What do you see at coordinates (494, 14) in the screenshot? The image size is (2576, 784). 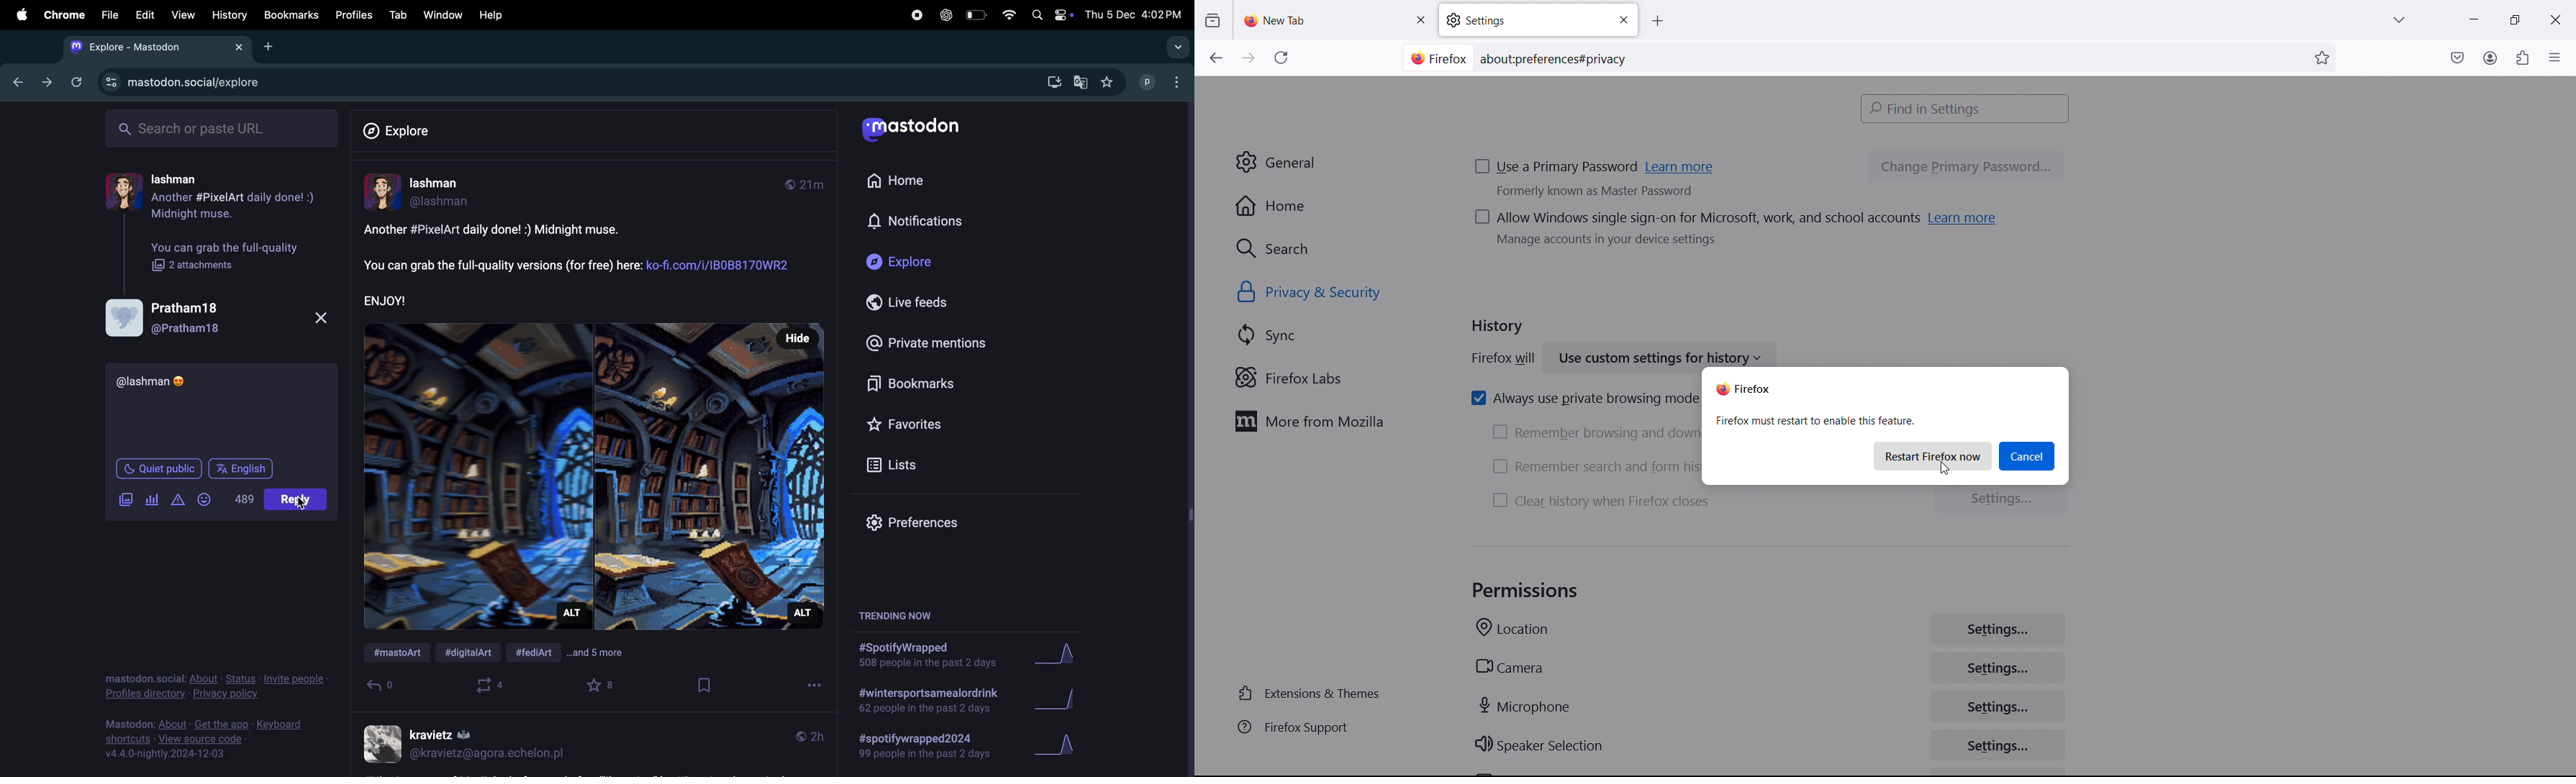 I see `help` at bounding box center [494, 14].